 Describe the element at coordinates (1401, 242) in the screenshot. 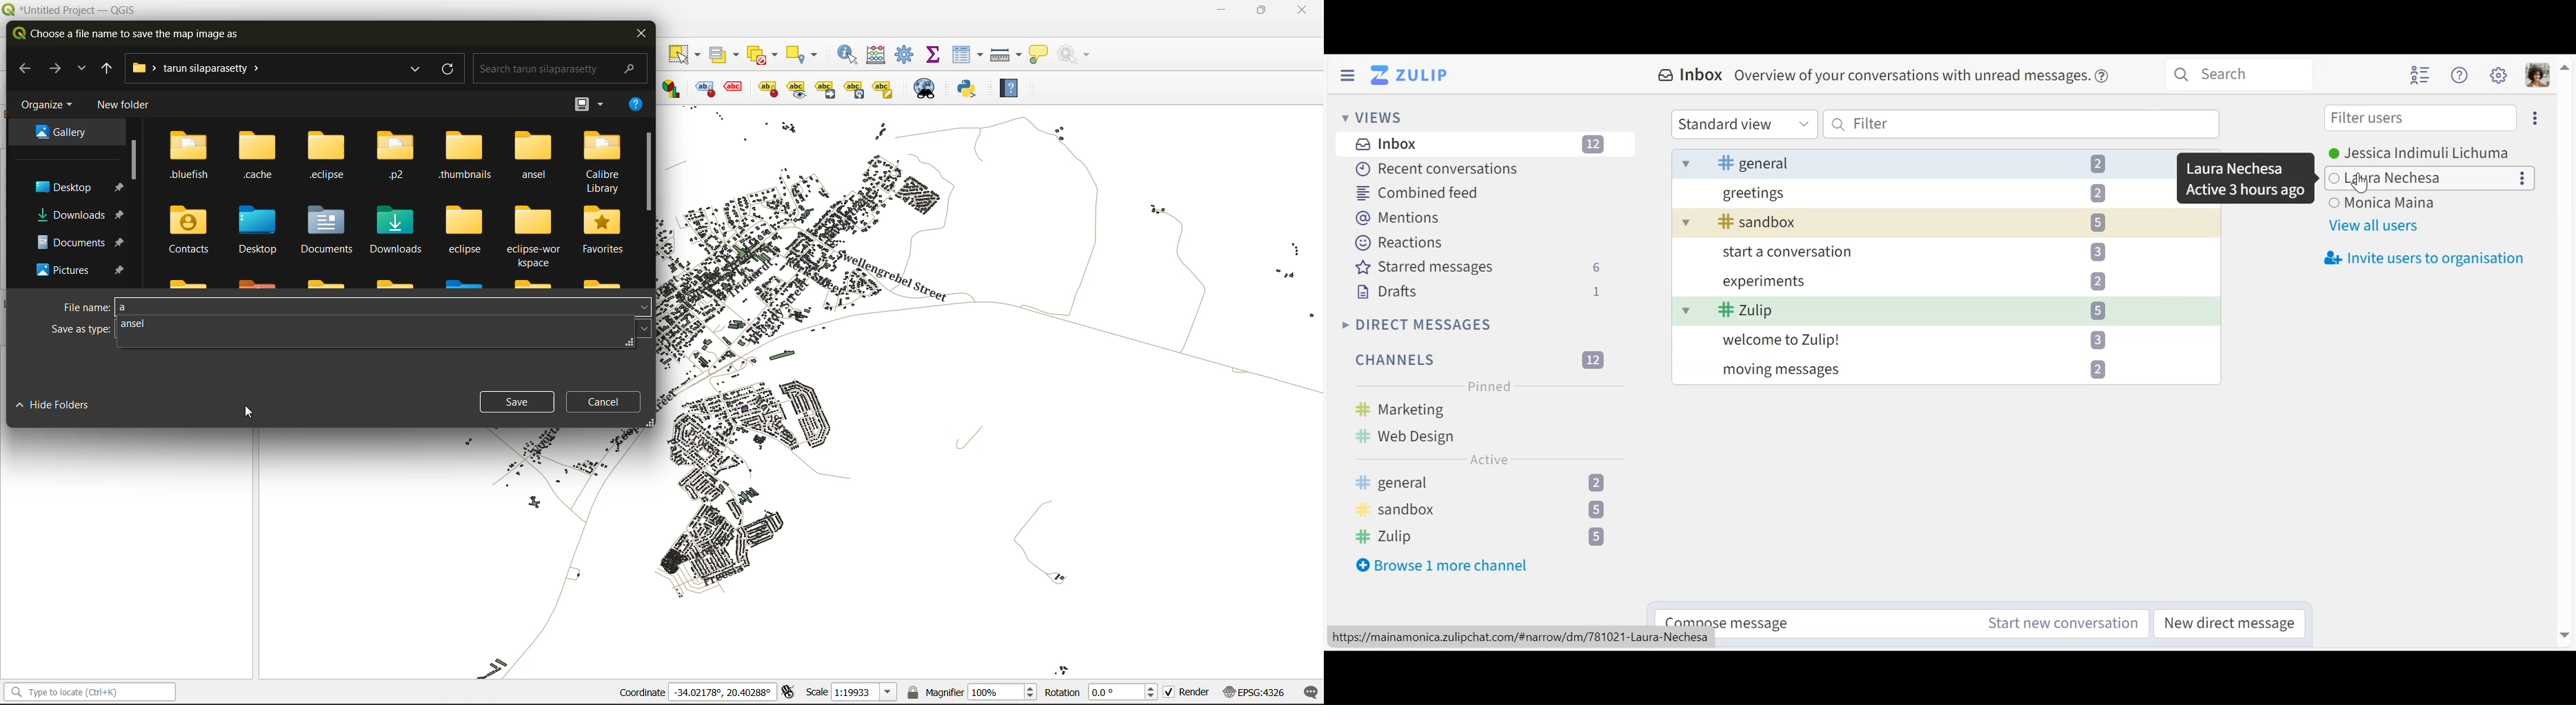

I see `Reactions` at that location.